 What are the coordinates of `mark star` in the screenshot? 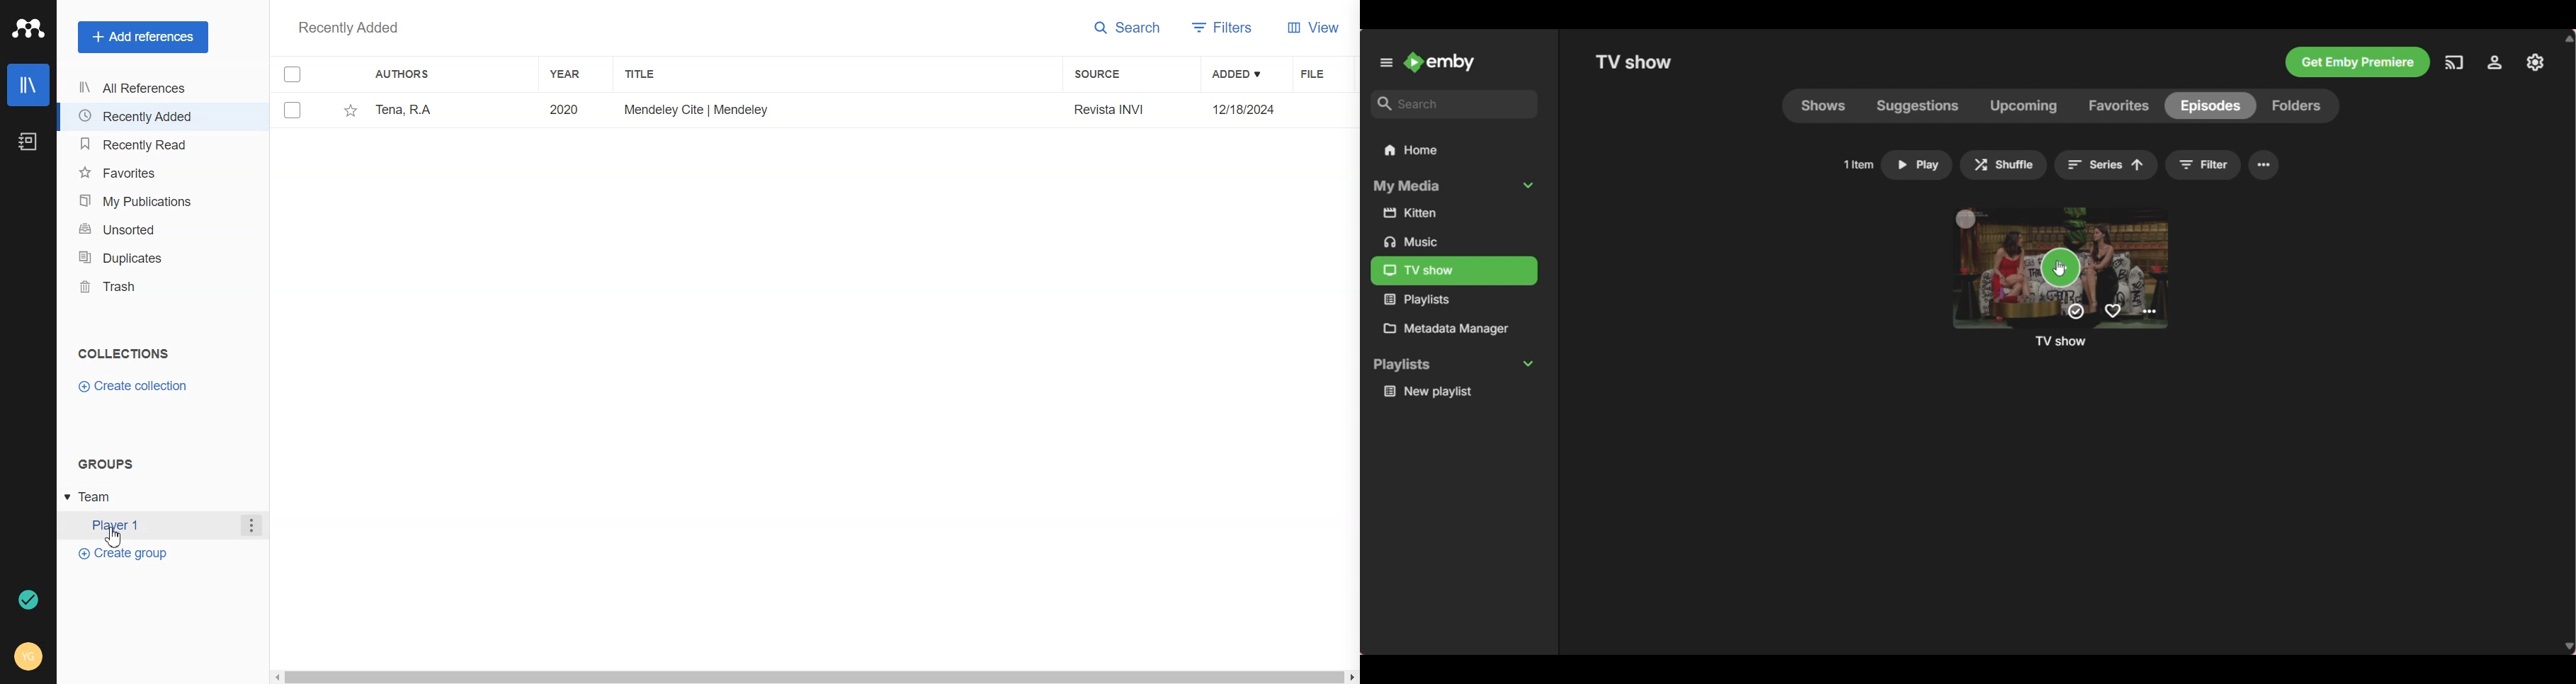 It's located at (348, 111).